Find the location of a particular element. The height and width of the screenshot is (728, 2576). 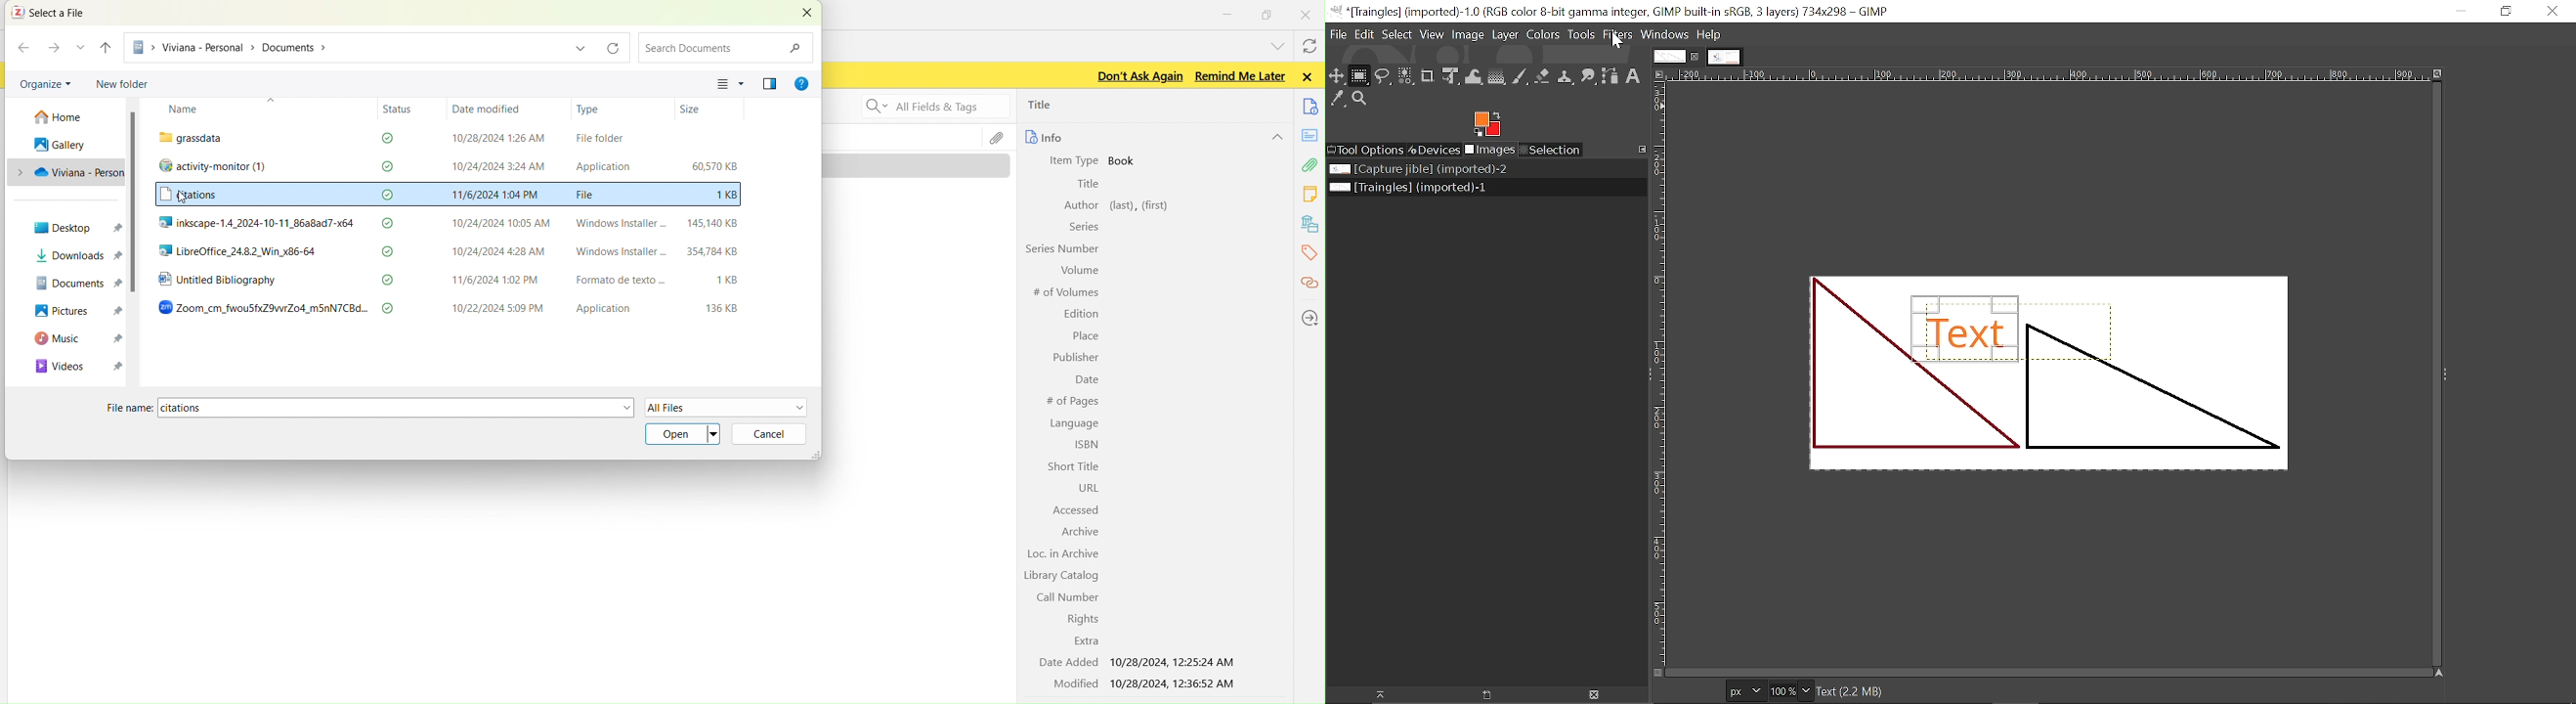

Accessed is located at coordinates (1078, 510).